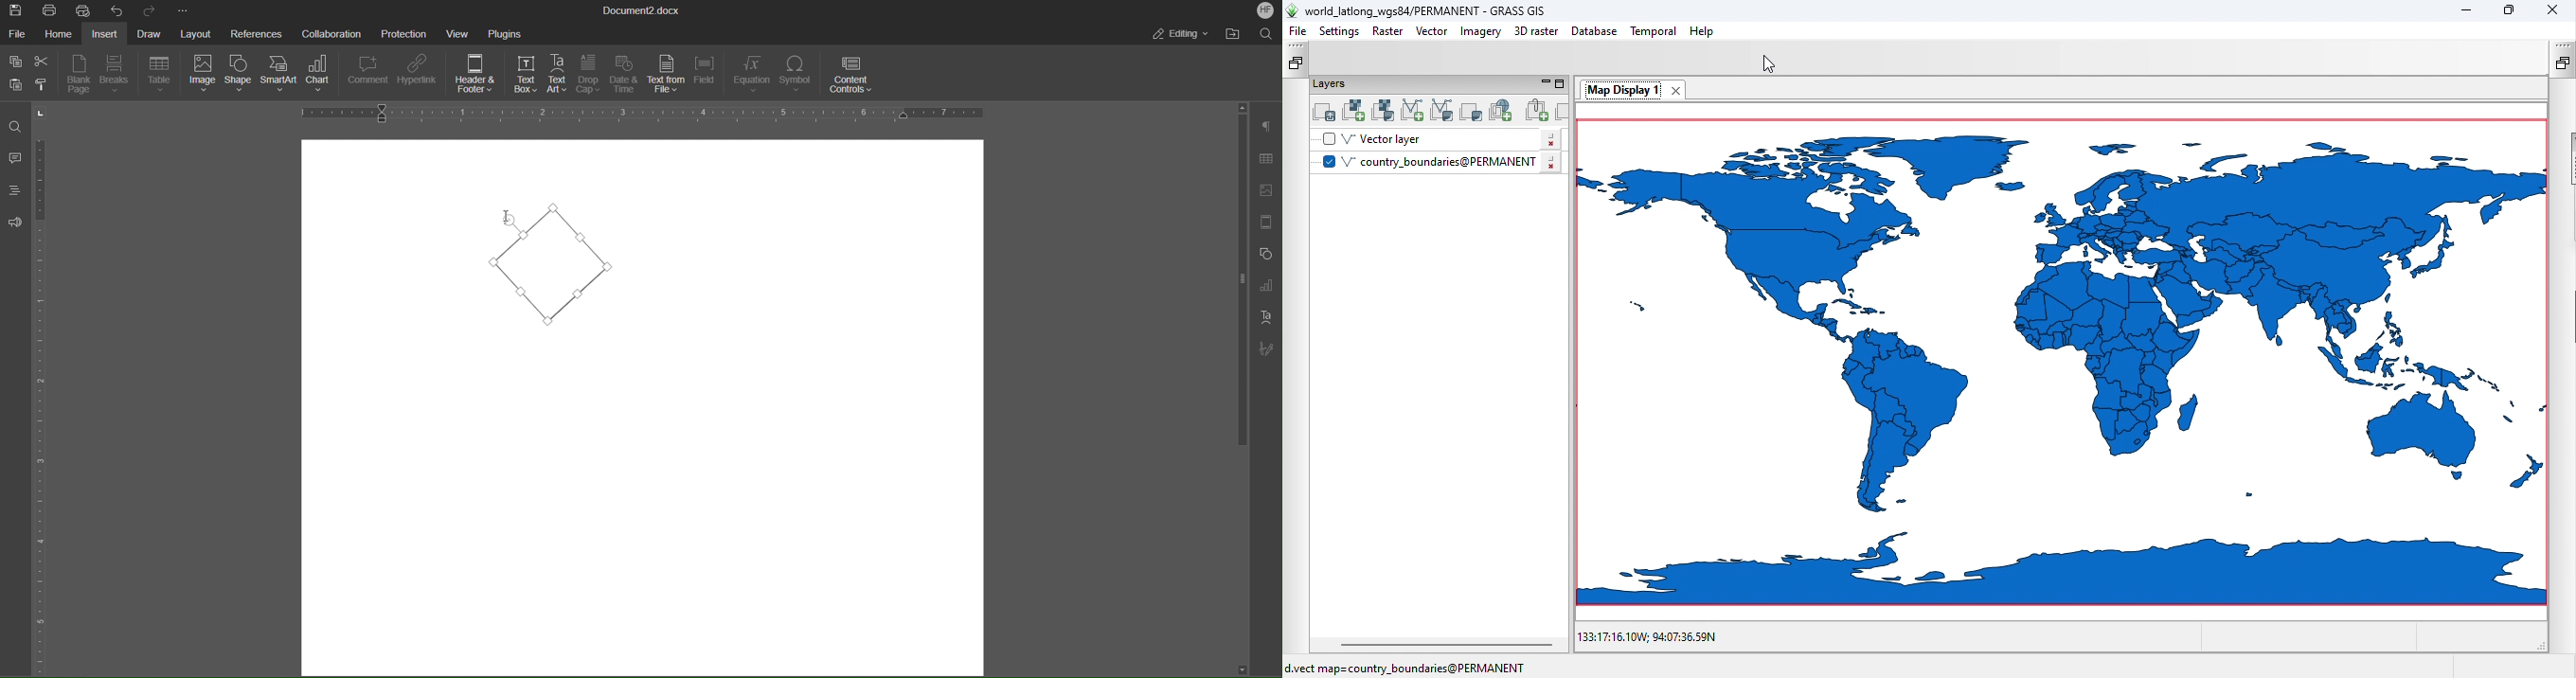 This screenshot has height=700, width=2576. What do you see at coordinates (752, 74) in the screenshot?
I see `Equation` at bounding box center [752, 74].